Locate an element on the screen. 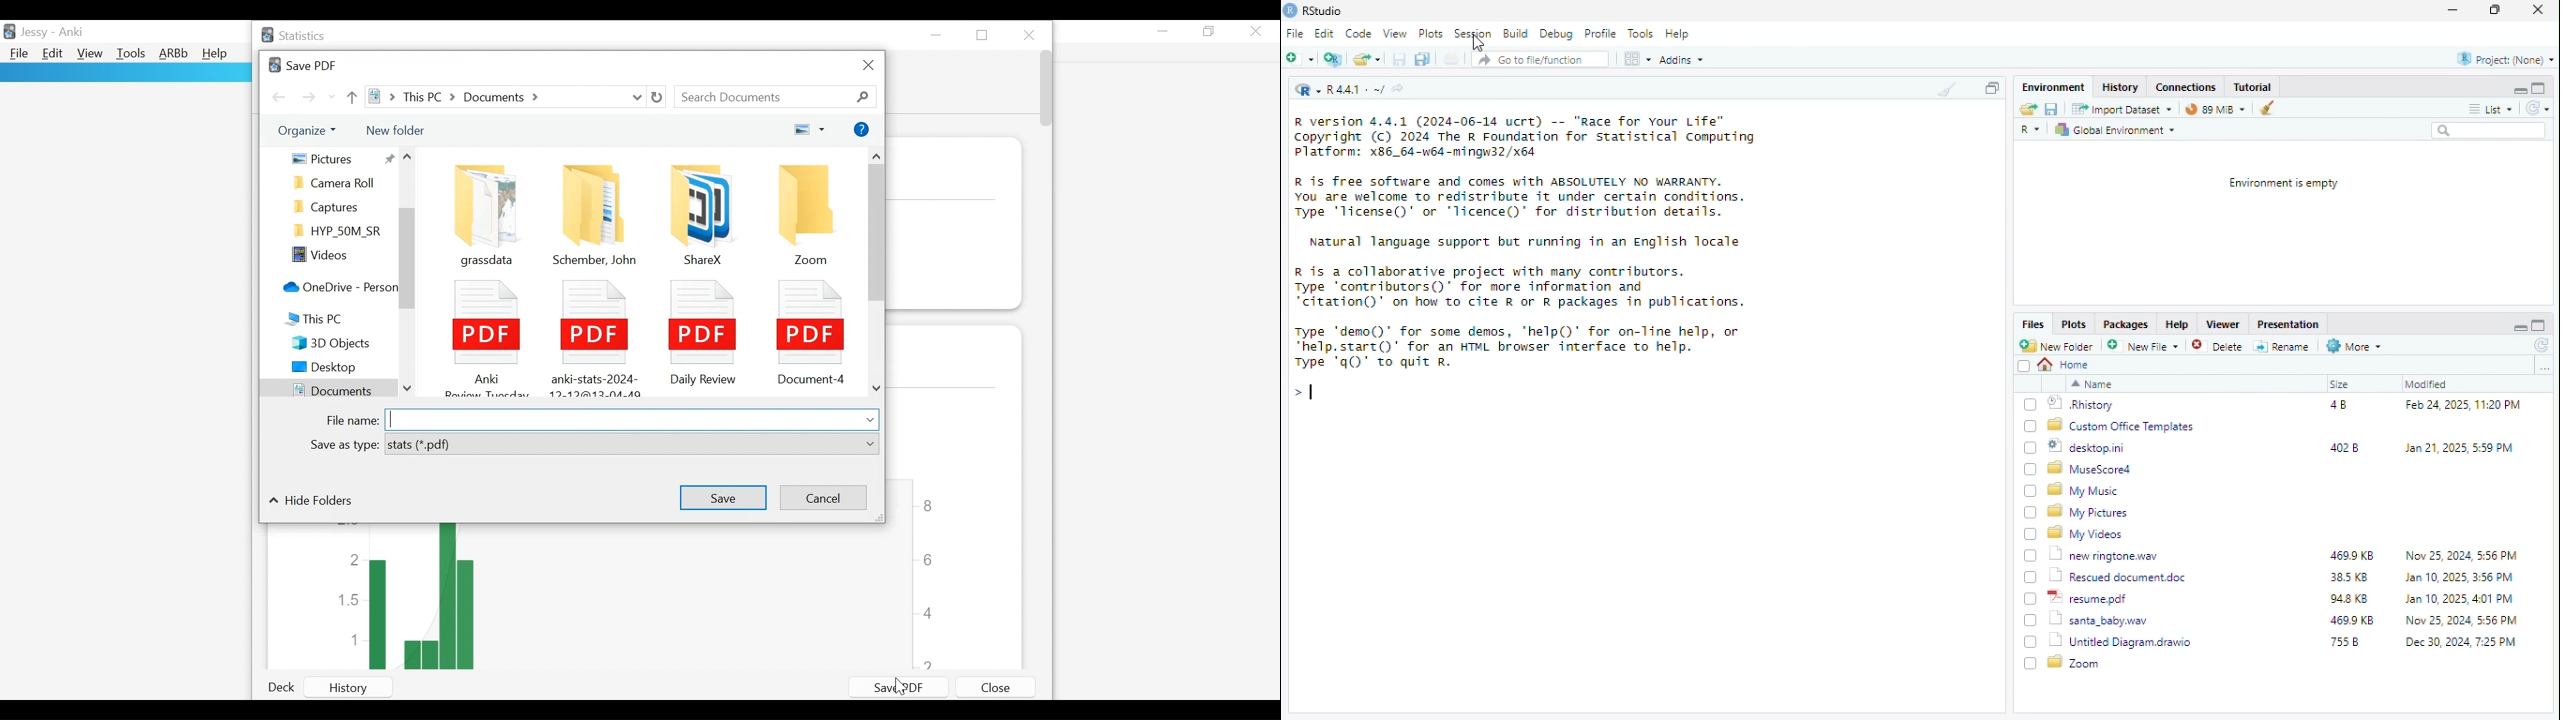 The height and width of the screenshot is (728, 2576). History is located at coordinates (2121, 87).